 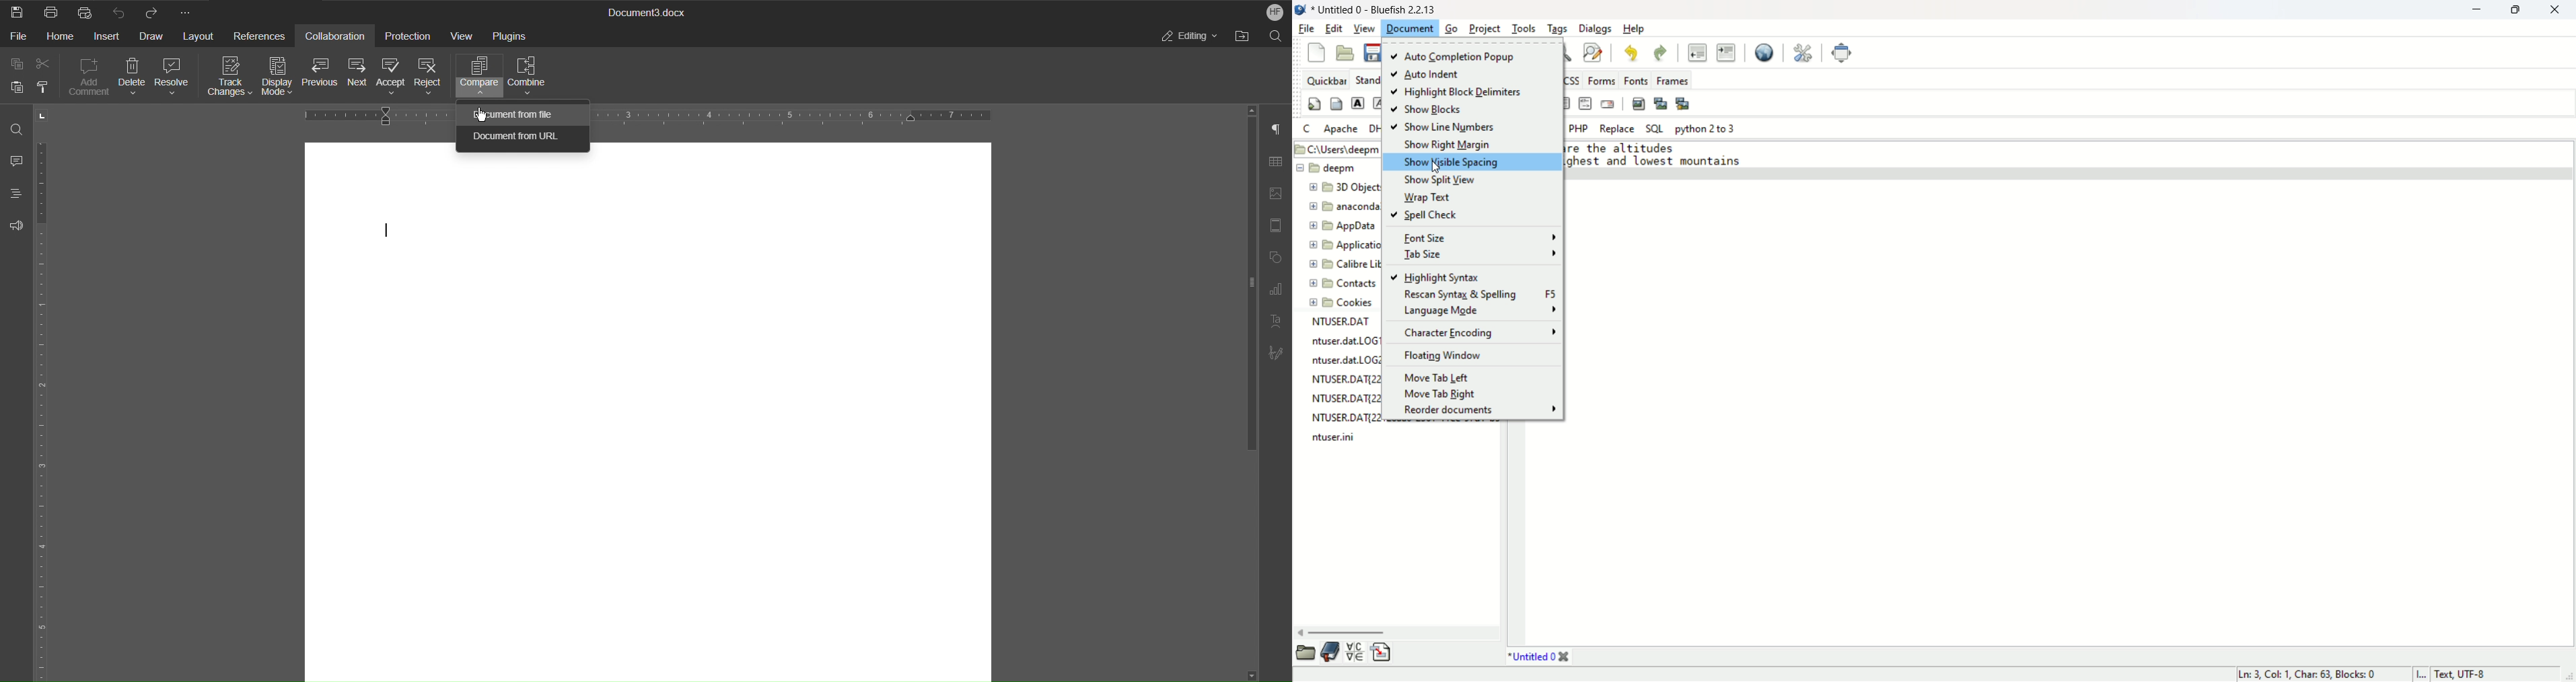 What do you see at coordinates (1445, 356) in the screenshot?
I see `floating window` at bounding box center [1445, 356].